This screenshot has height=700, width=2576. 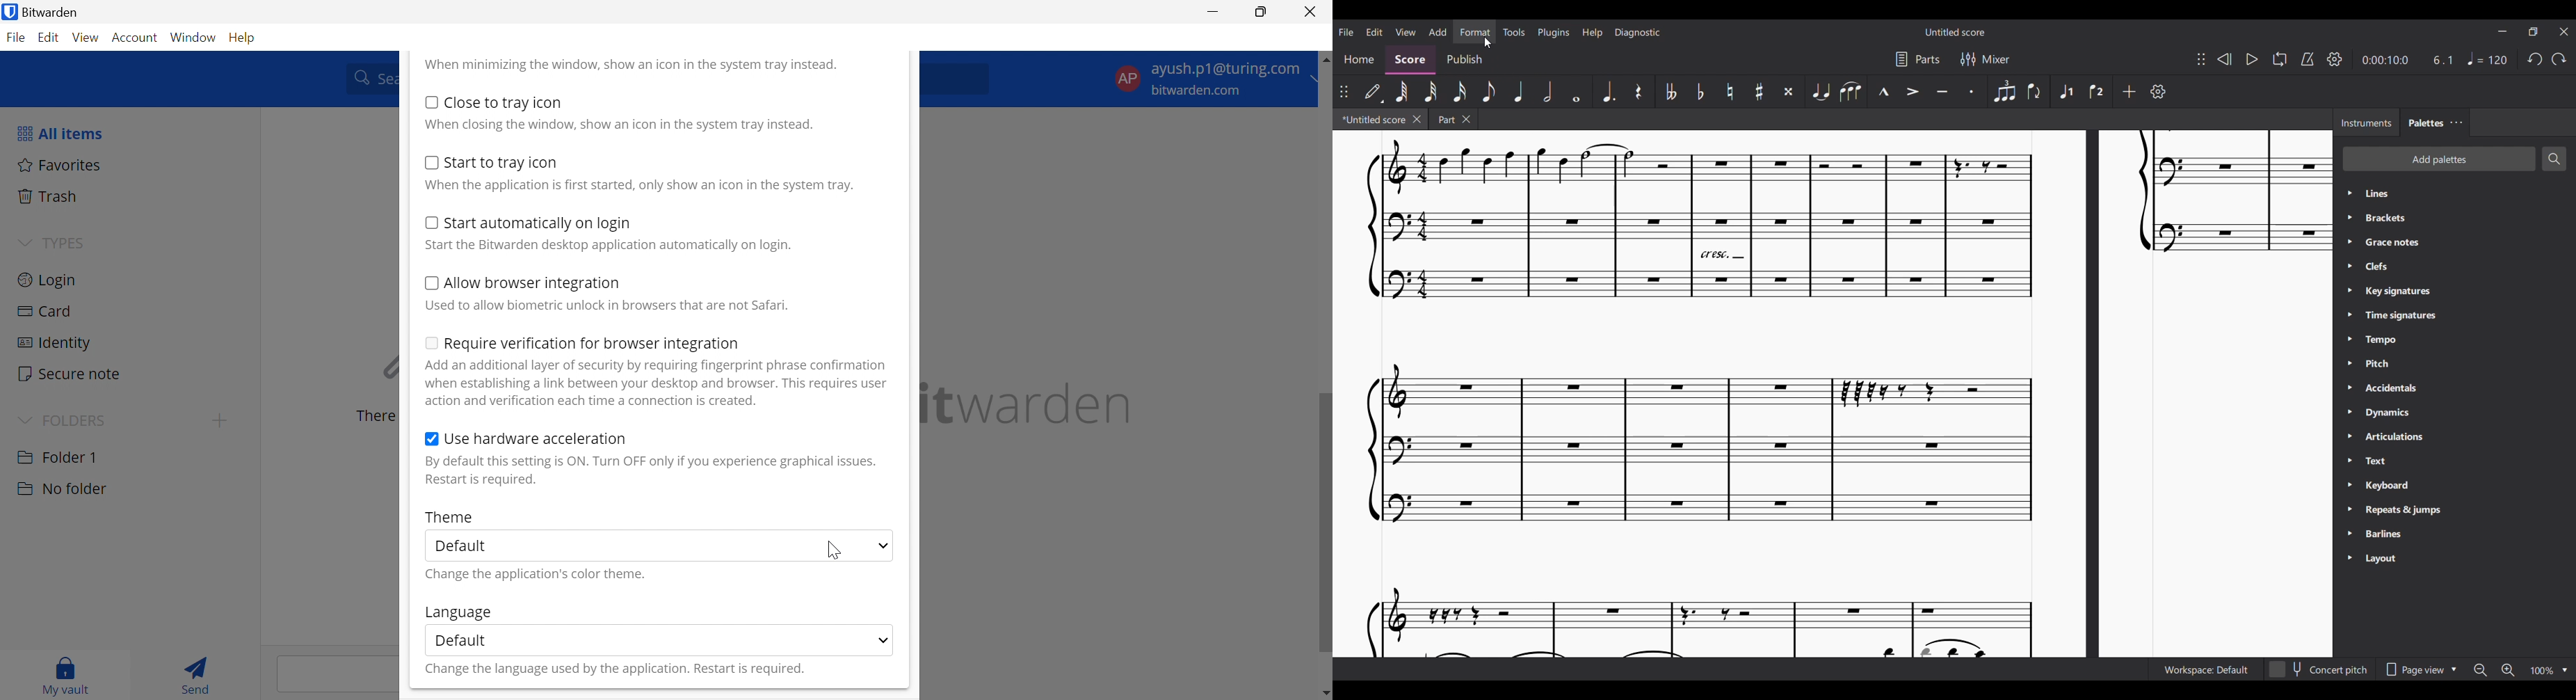 I want to click on Whole note, so click(x=1576, y=91).